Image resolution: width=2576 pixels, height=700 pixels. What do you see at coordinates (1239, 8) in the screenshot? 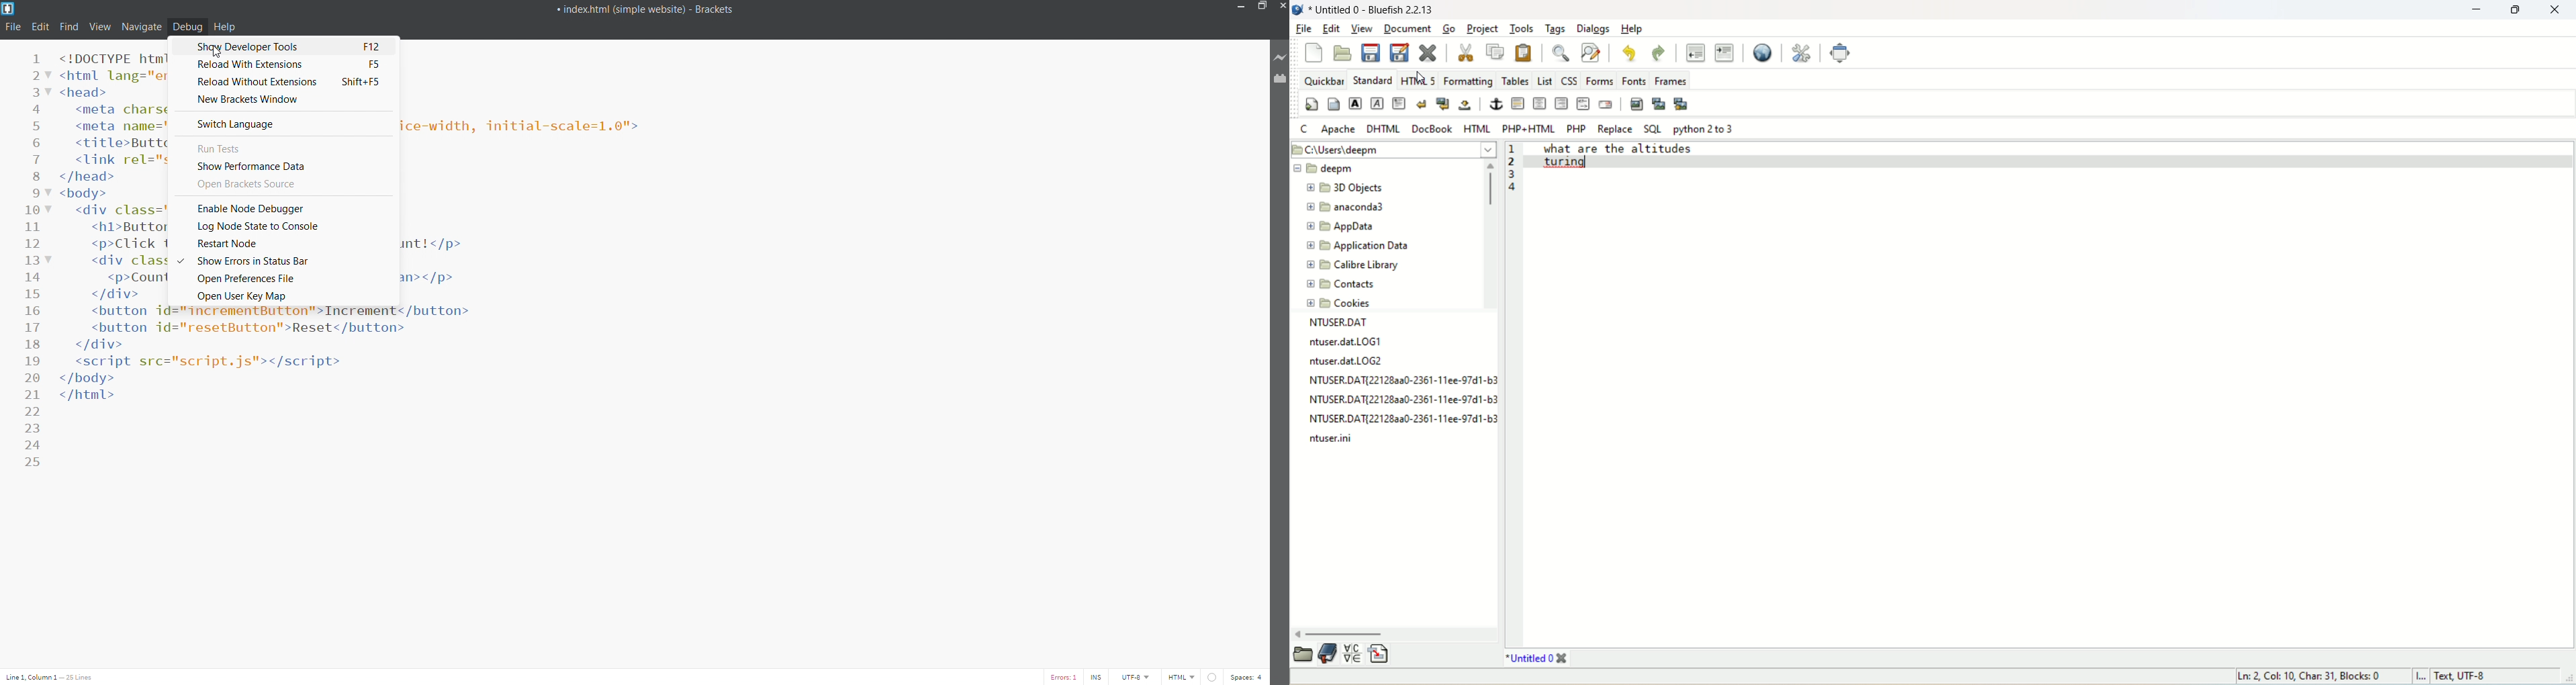
I see `minimize` at bounding box center [1239, 8].